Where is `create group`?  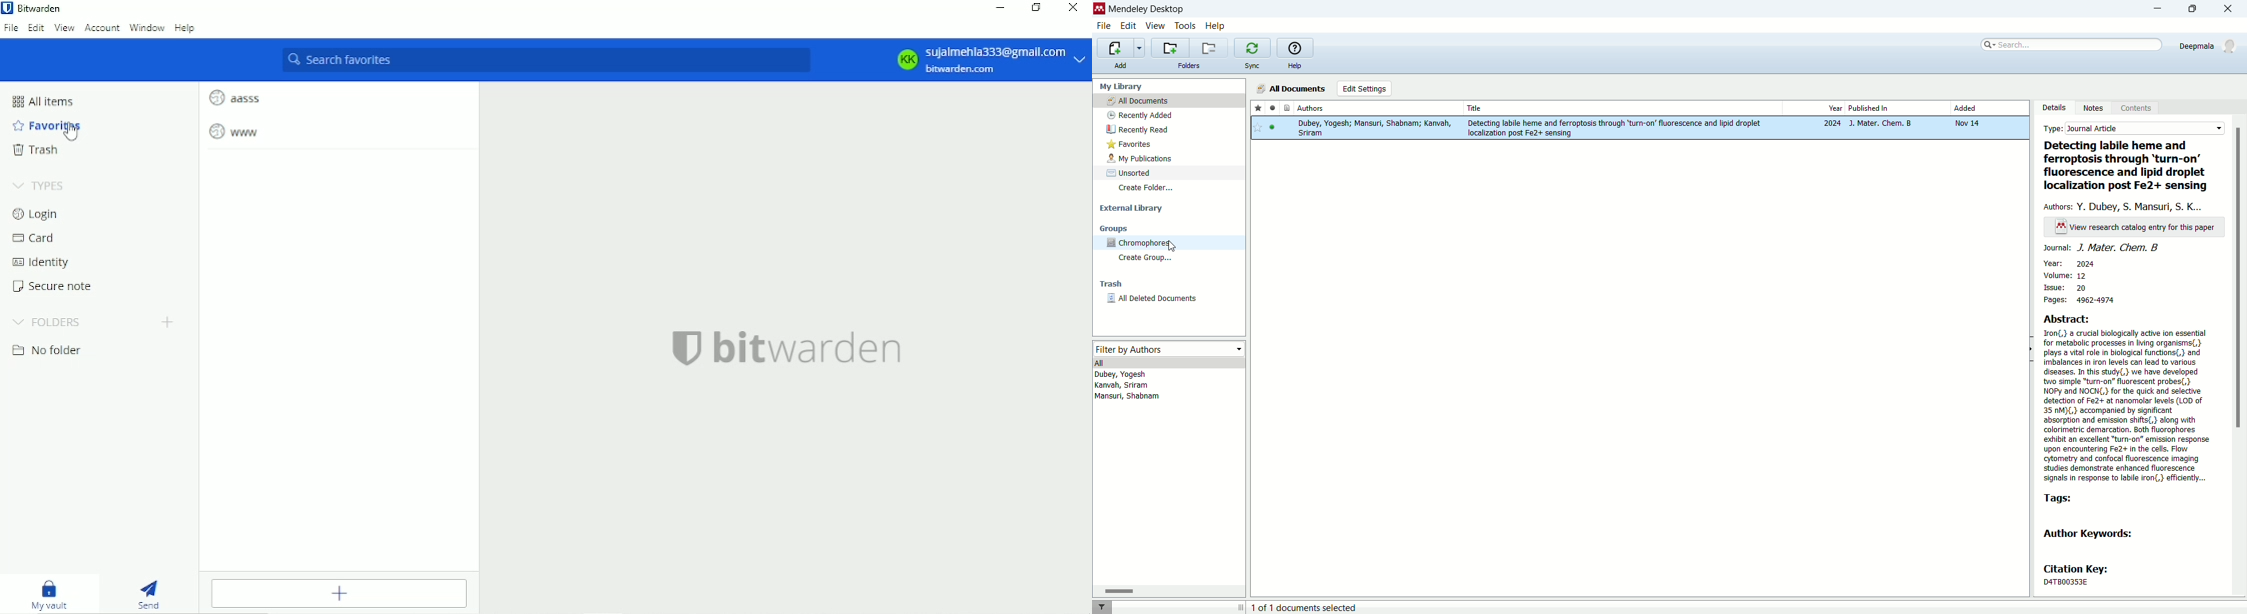 create group is located at coordinates (1148, 259).